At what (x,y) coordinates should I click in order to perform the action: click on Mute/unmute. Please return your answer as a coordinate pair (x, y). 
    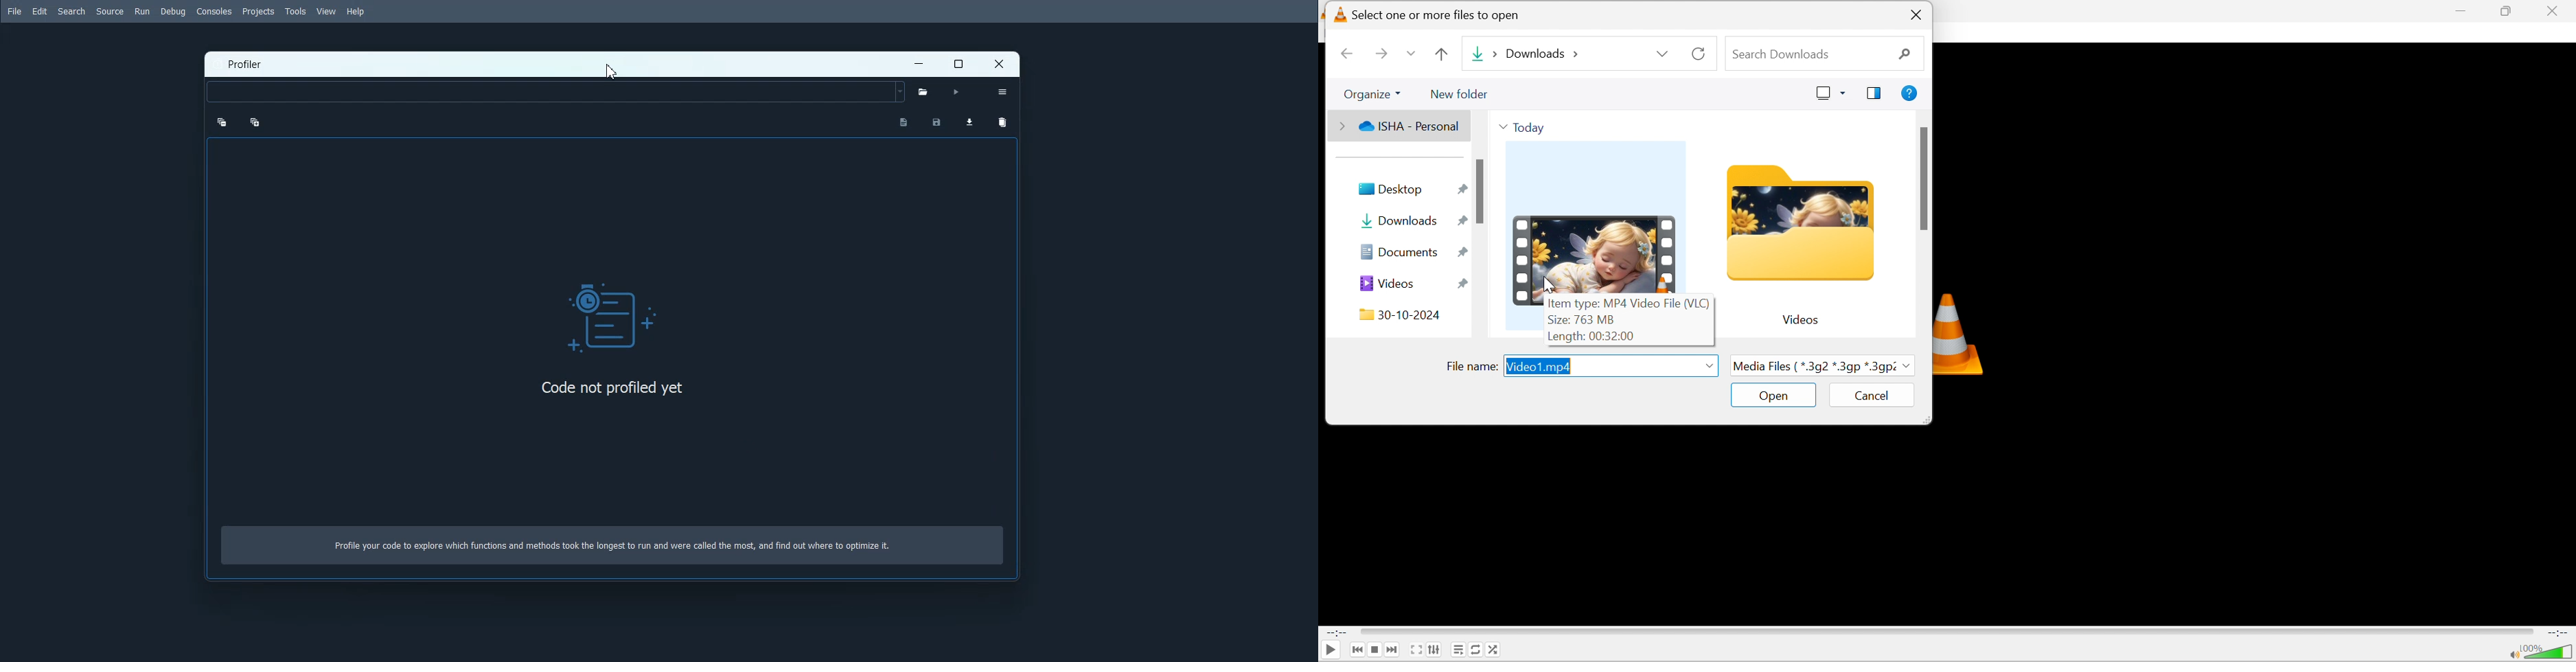
    Looking at the image, I should click on (2513, 654).